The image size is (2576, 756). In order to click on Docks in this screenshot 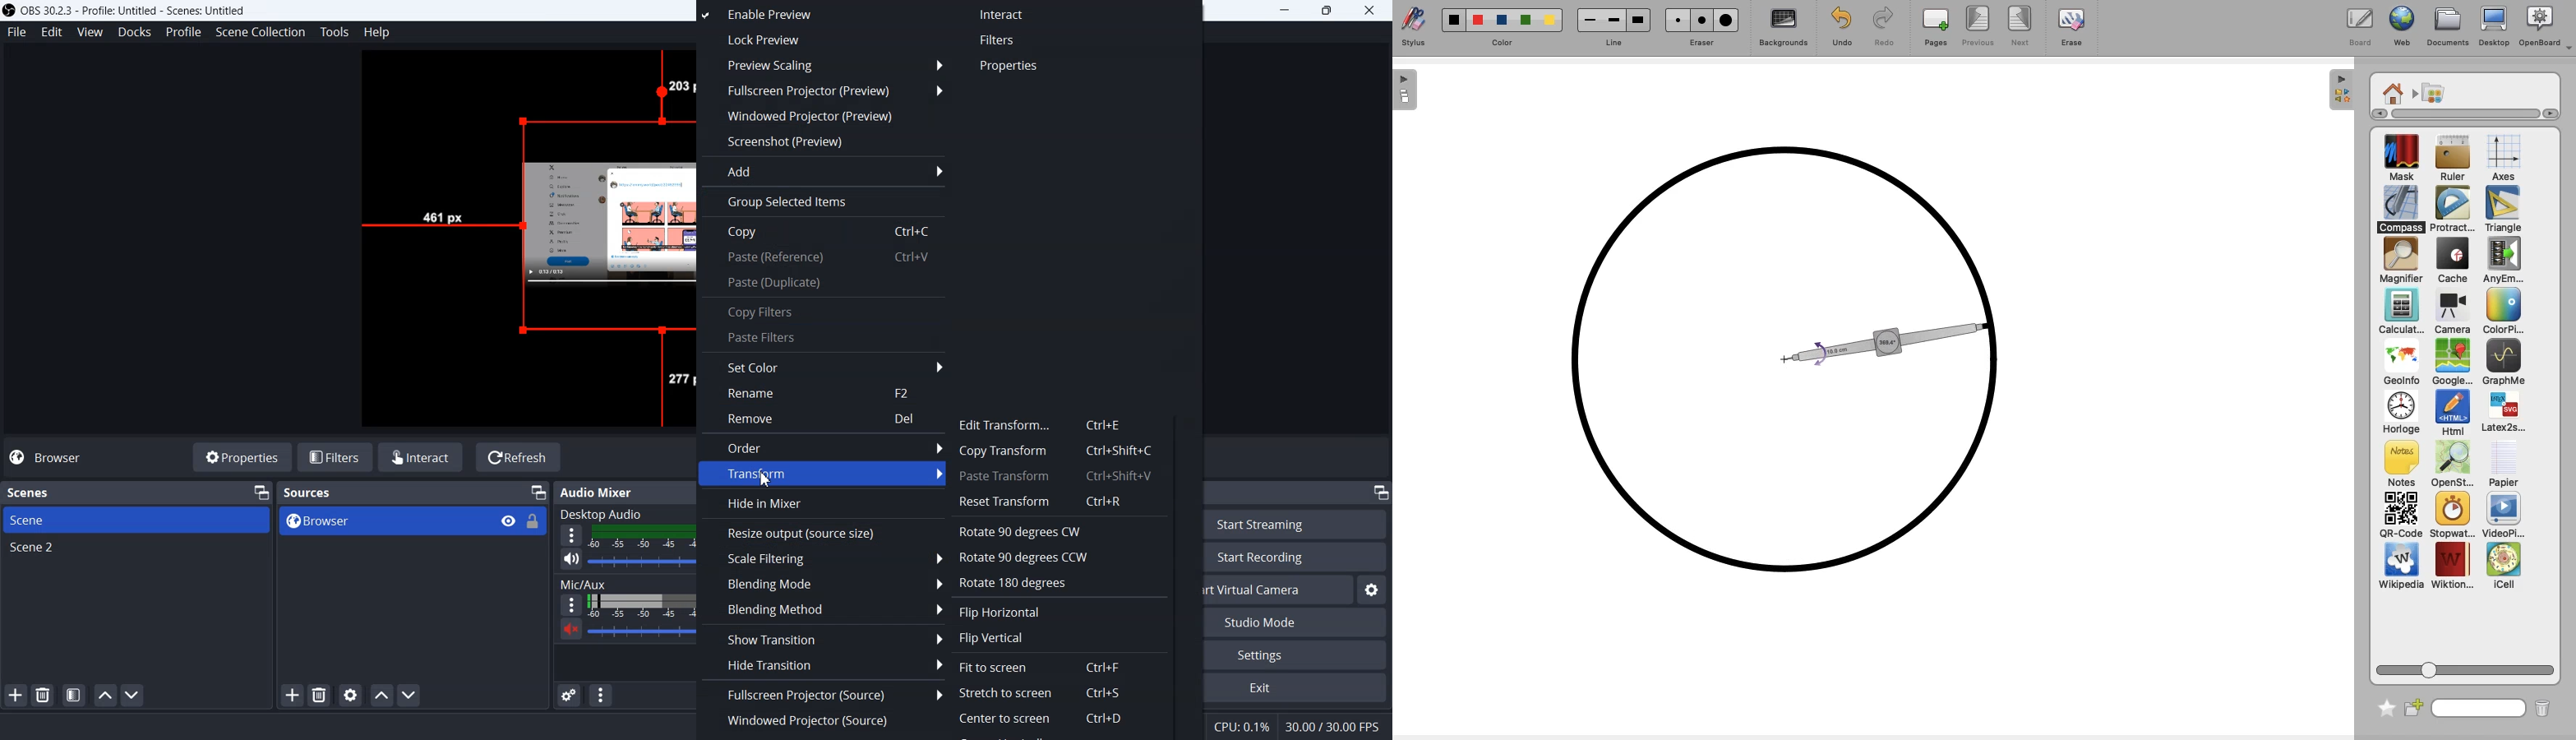, I will do `click(133, 31)`.